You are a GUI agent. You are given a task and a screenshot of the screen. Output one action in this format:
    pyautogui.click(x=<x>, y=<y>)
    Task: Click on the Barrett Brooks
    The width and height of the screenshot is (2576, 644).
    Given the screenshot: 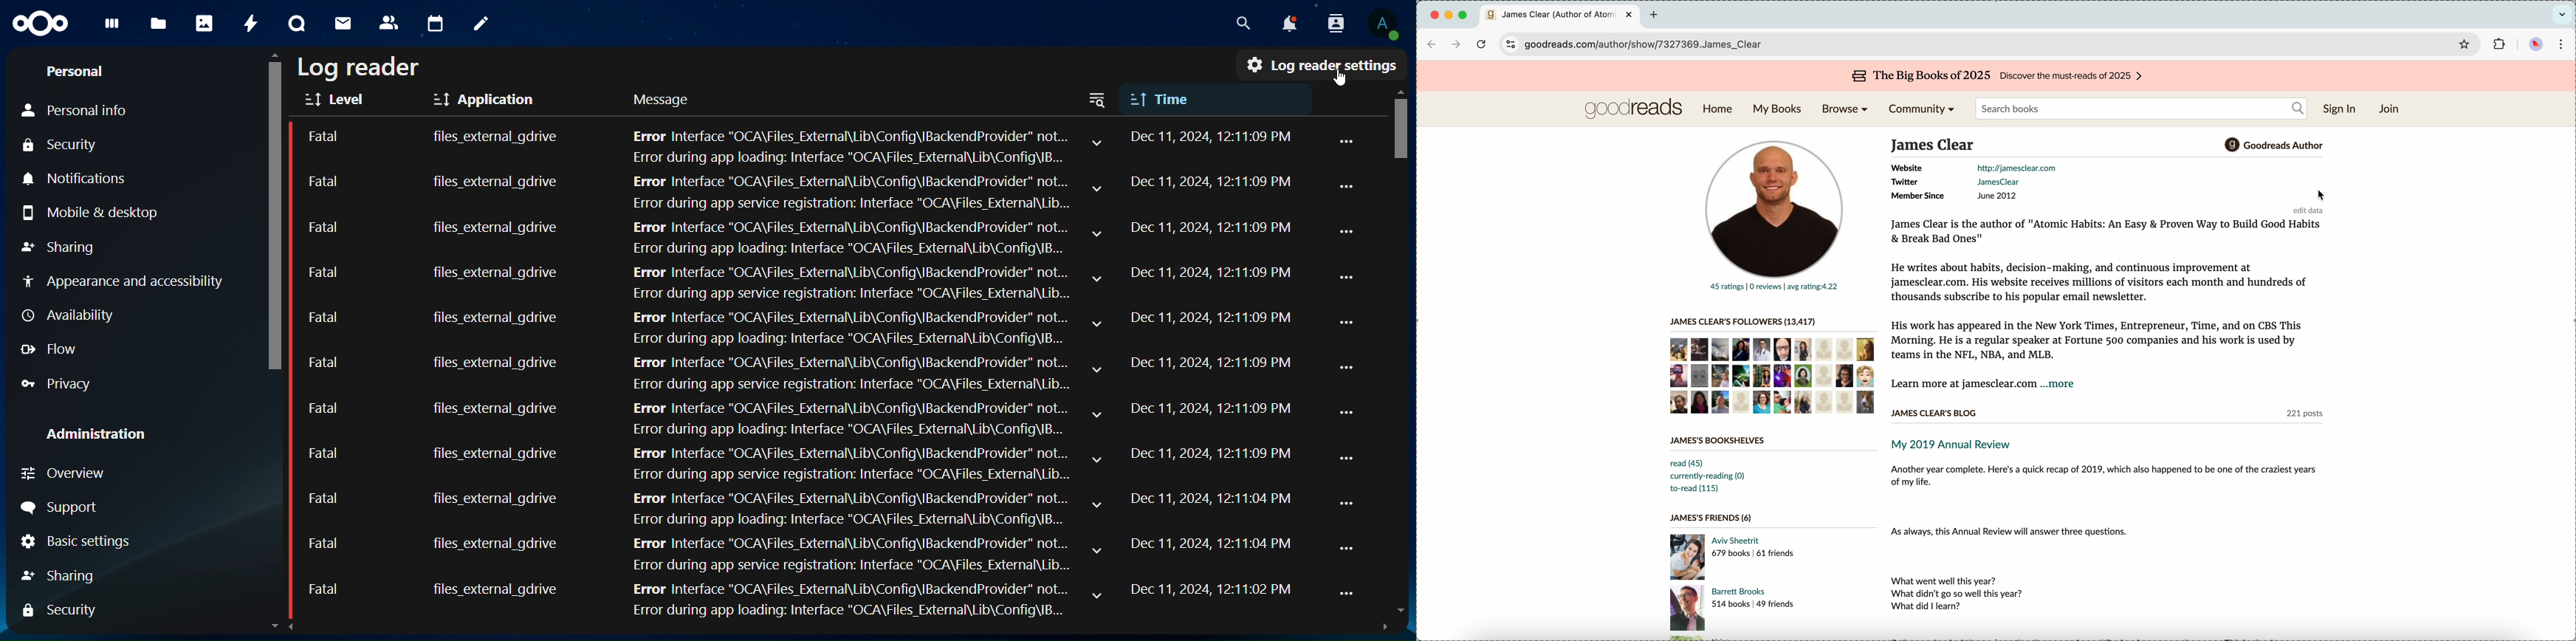 What is the action you would take?
    pyautogui.click(x=1739, y=591)
    